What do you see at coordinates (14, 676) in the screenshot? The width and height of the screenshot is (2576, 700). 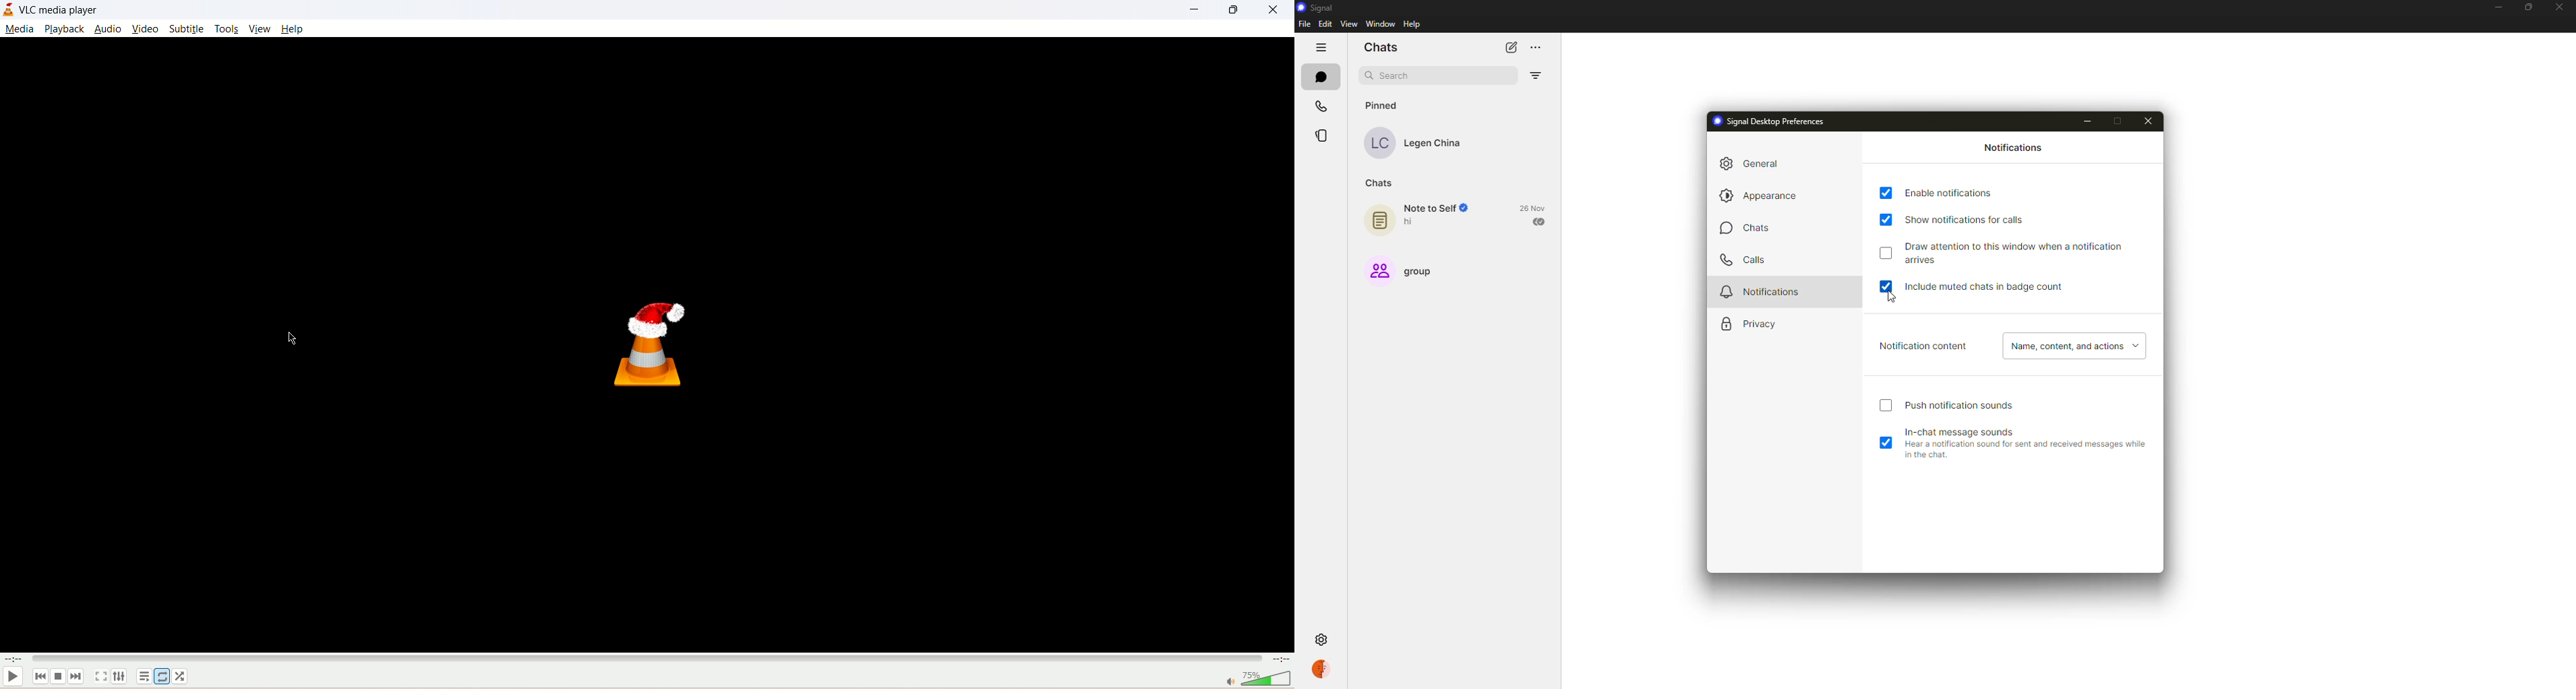 I see `play` at bounding box center [14, 676].